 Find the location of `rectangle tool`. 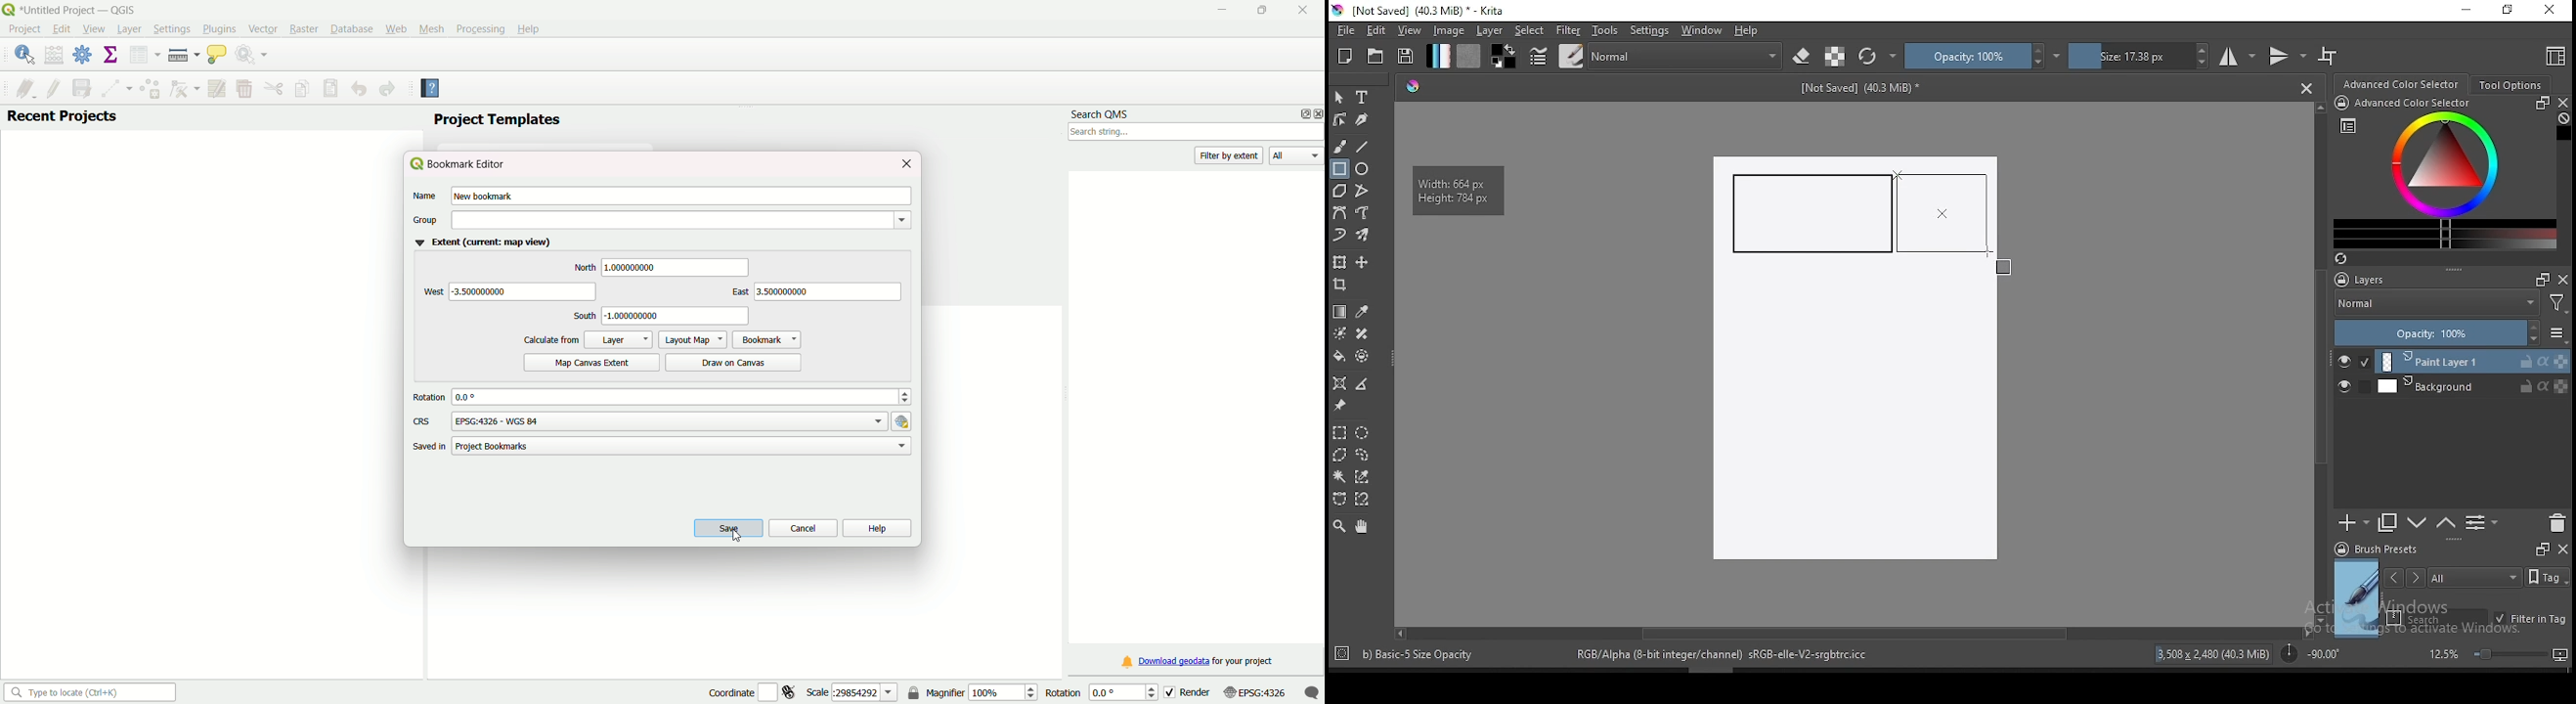

rectangle tool is located at coordinates (1339, 169).